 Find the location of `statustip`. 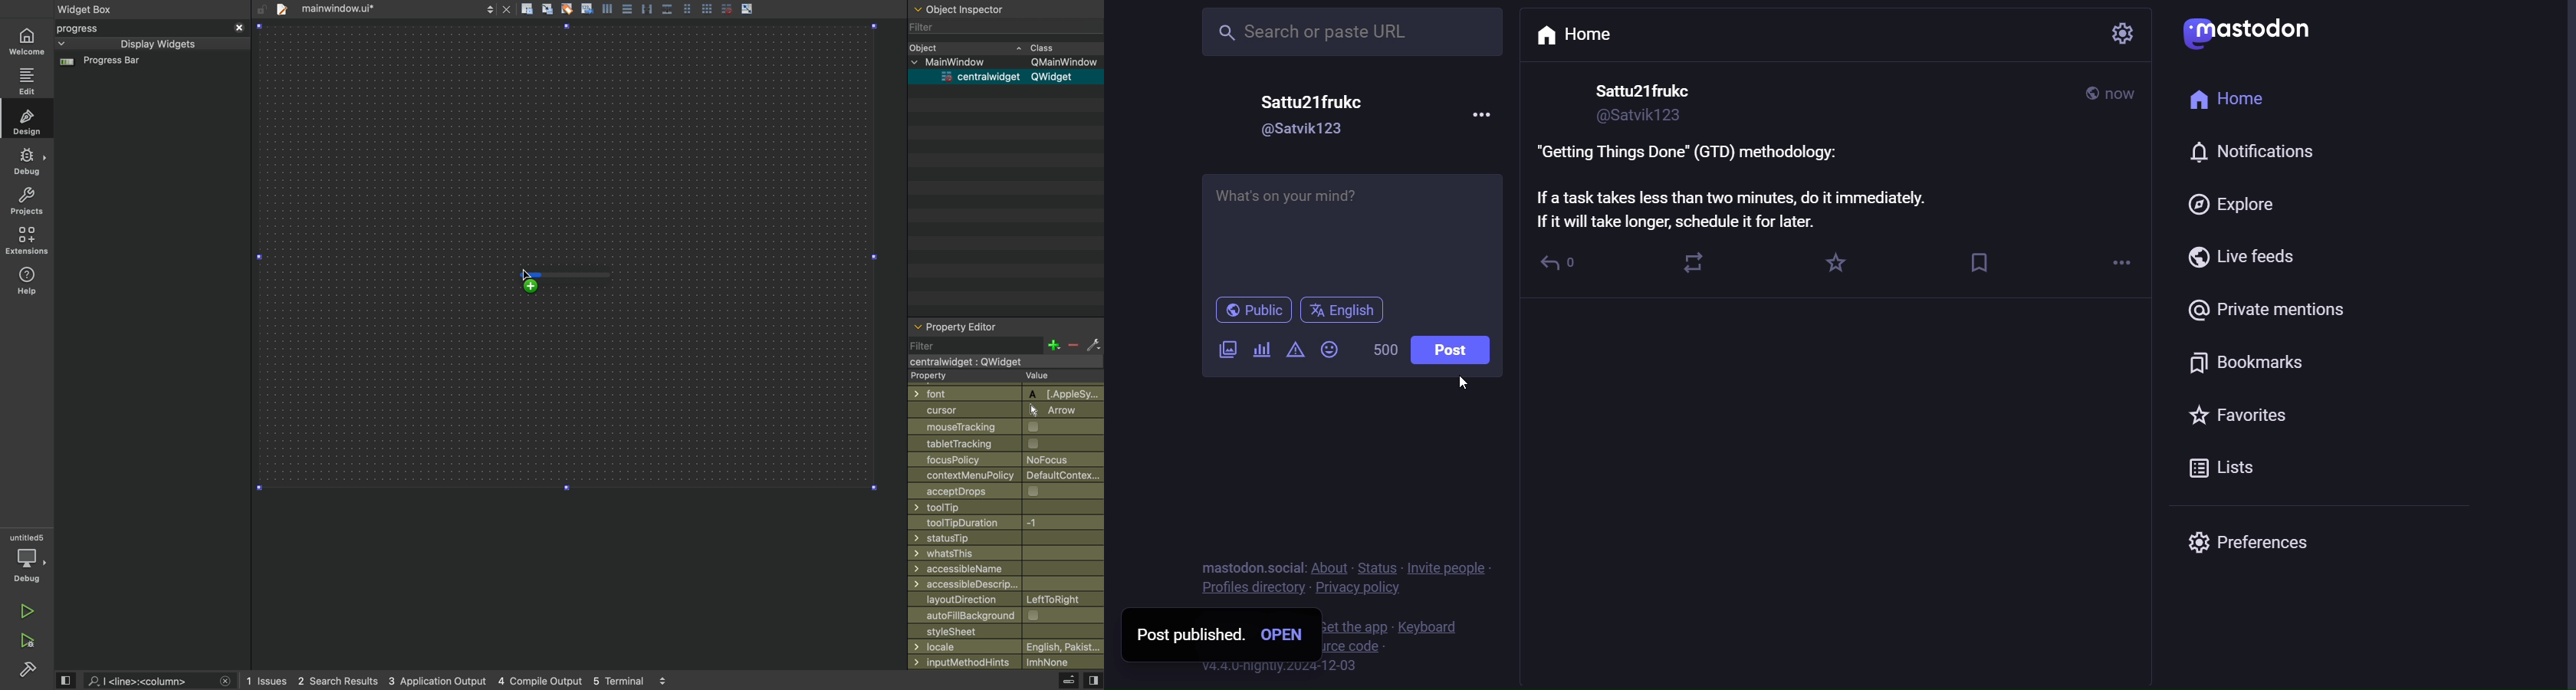

statustip is located at coordinates (1002, 537).